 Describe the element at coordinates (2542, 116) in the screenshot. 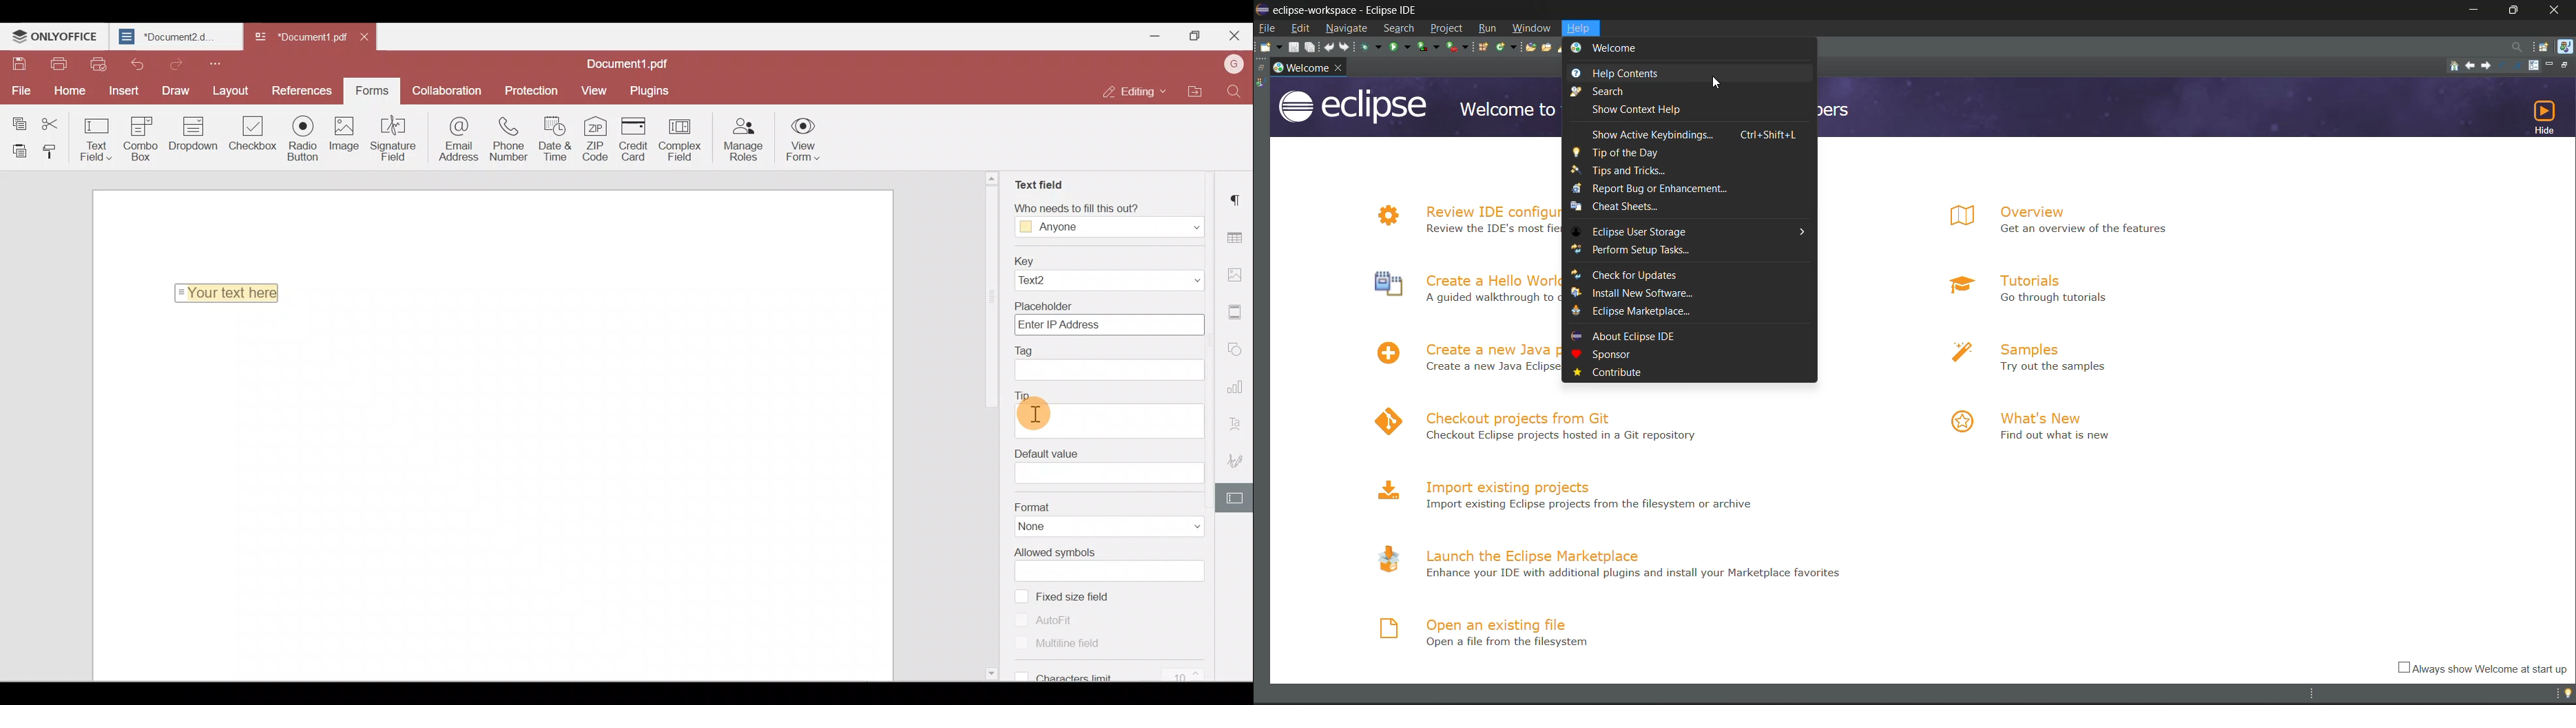

I see `hide` at that location.